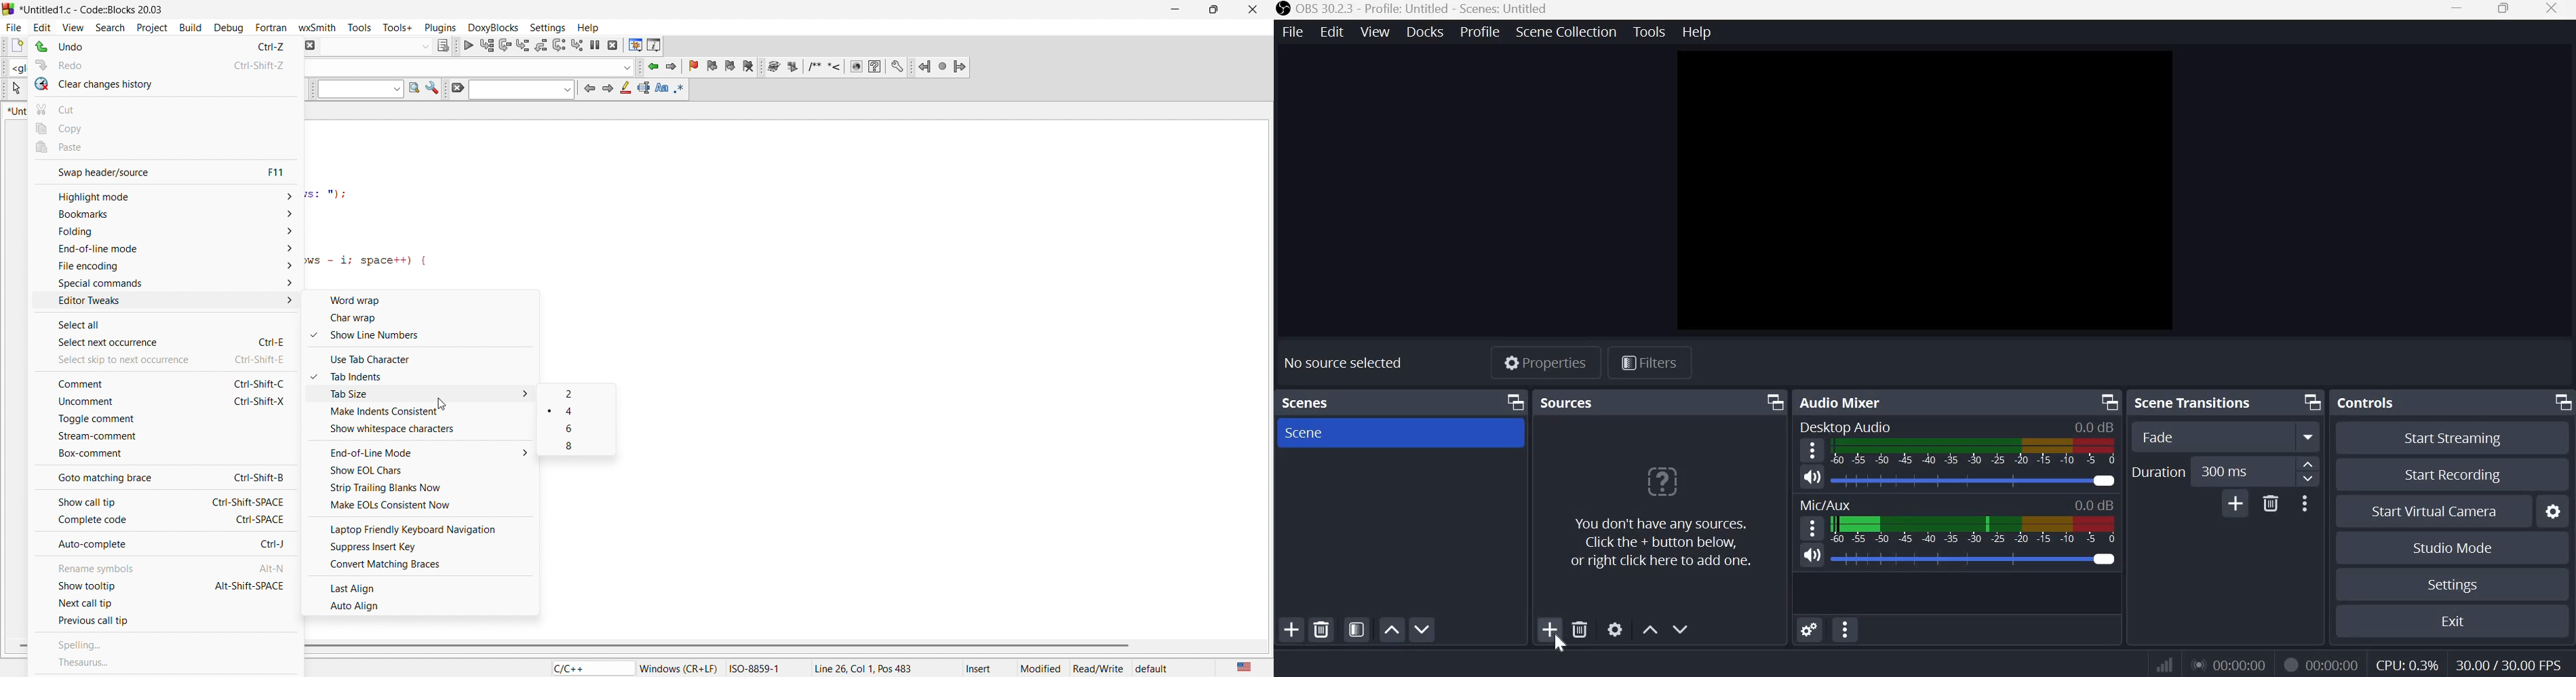 The image size is (2576, 700). I want to click on Audio Level Indicator, so click(2094, 505).